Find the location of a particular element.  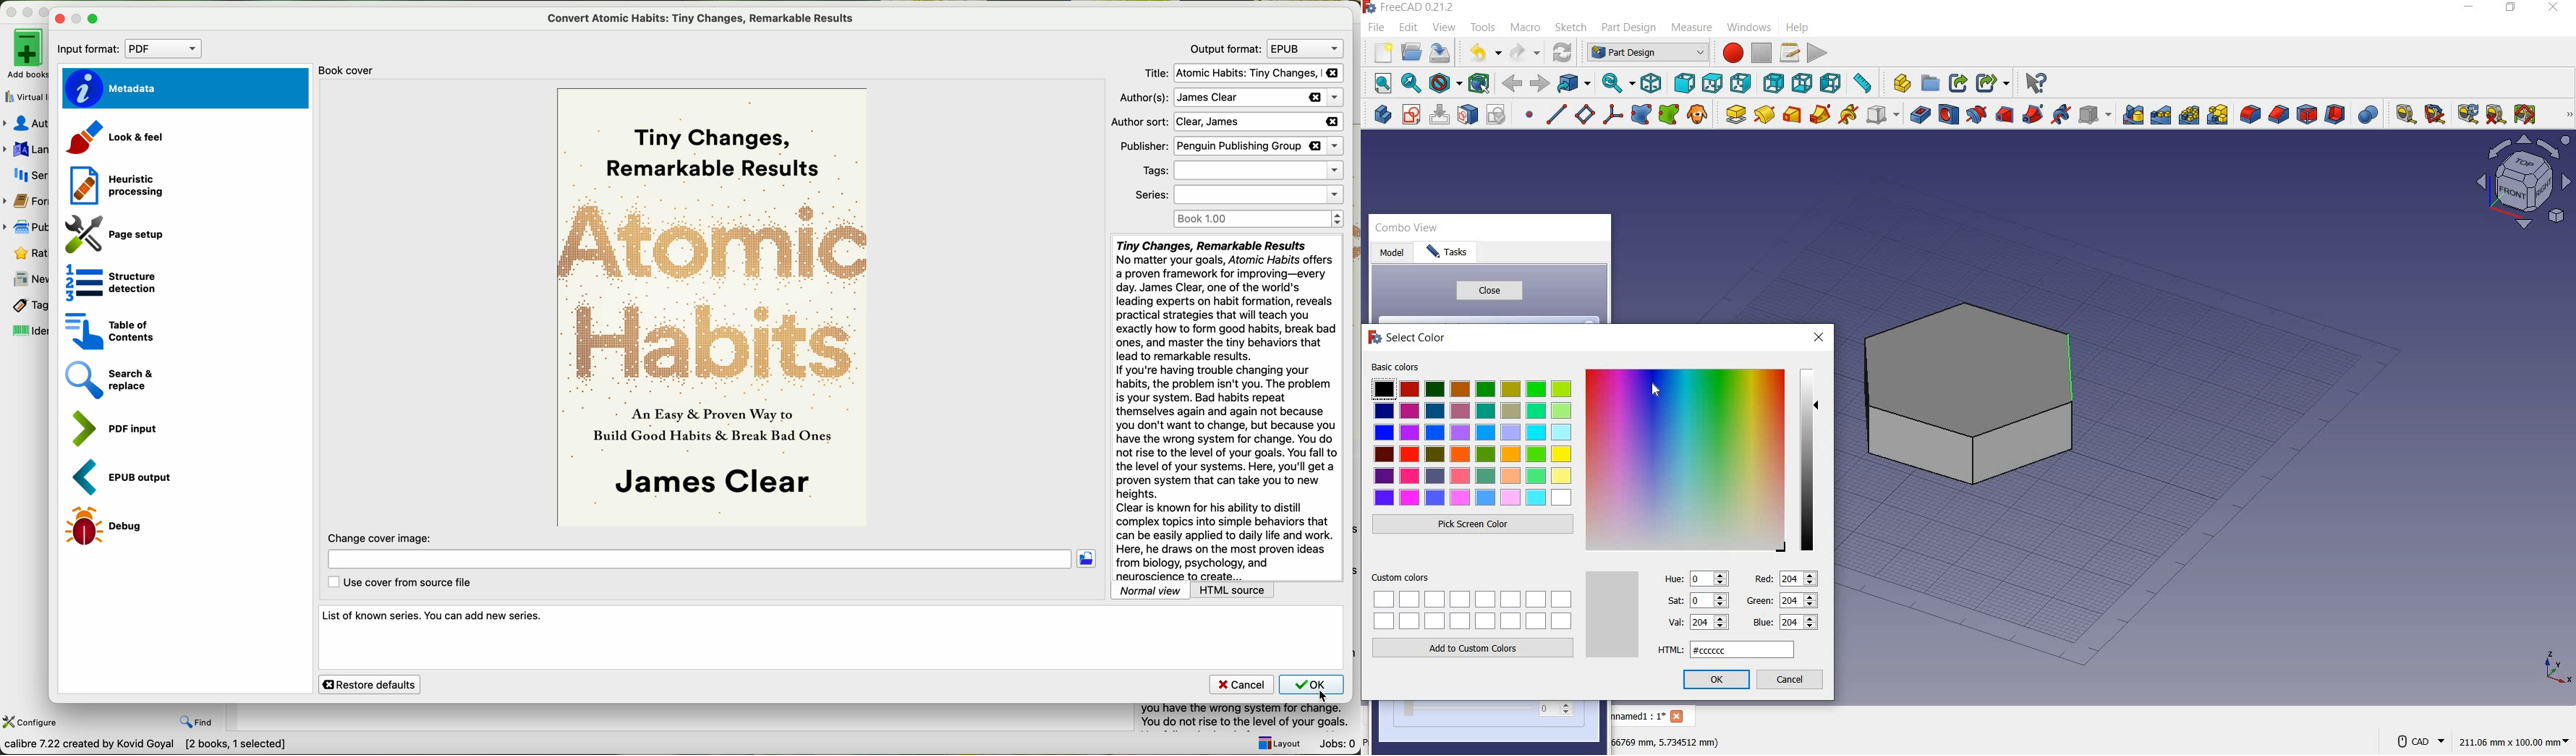

execute macro is located at coordinates (1819, 54).